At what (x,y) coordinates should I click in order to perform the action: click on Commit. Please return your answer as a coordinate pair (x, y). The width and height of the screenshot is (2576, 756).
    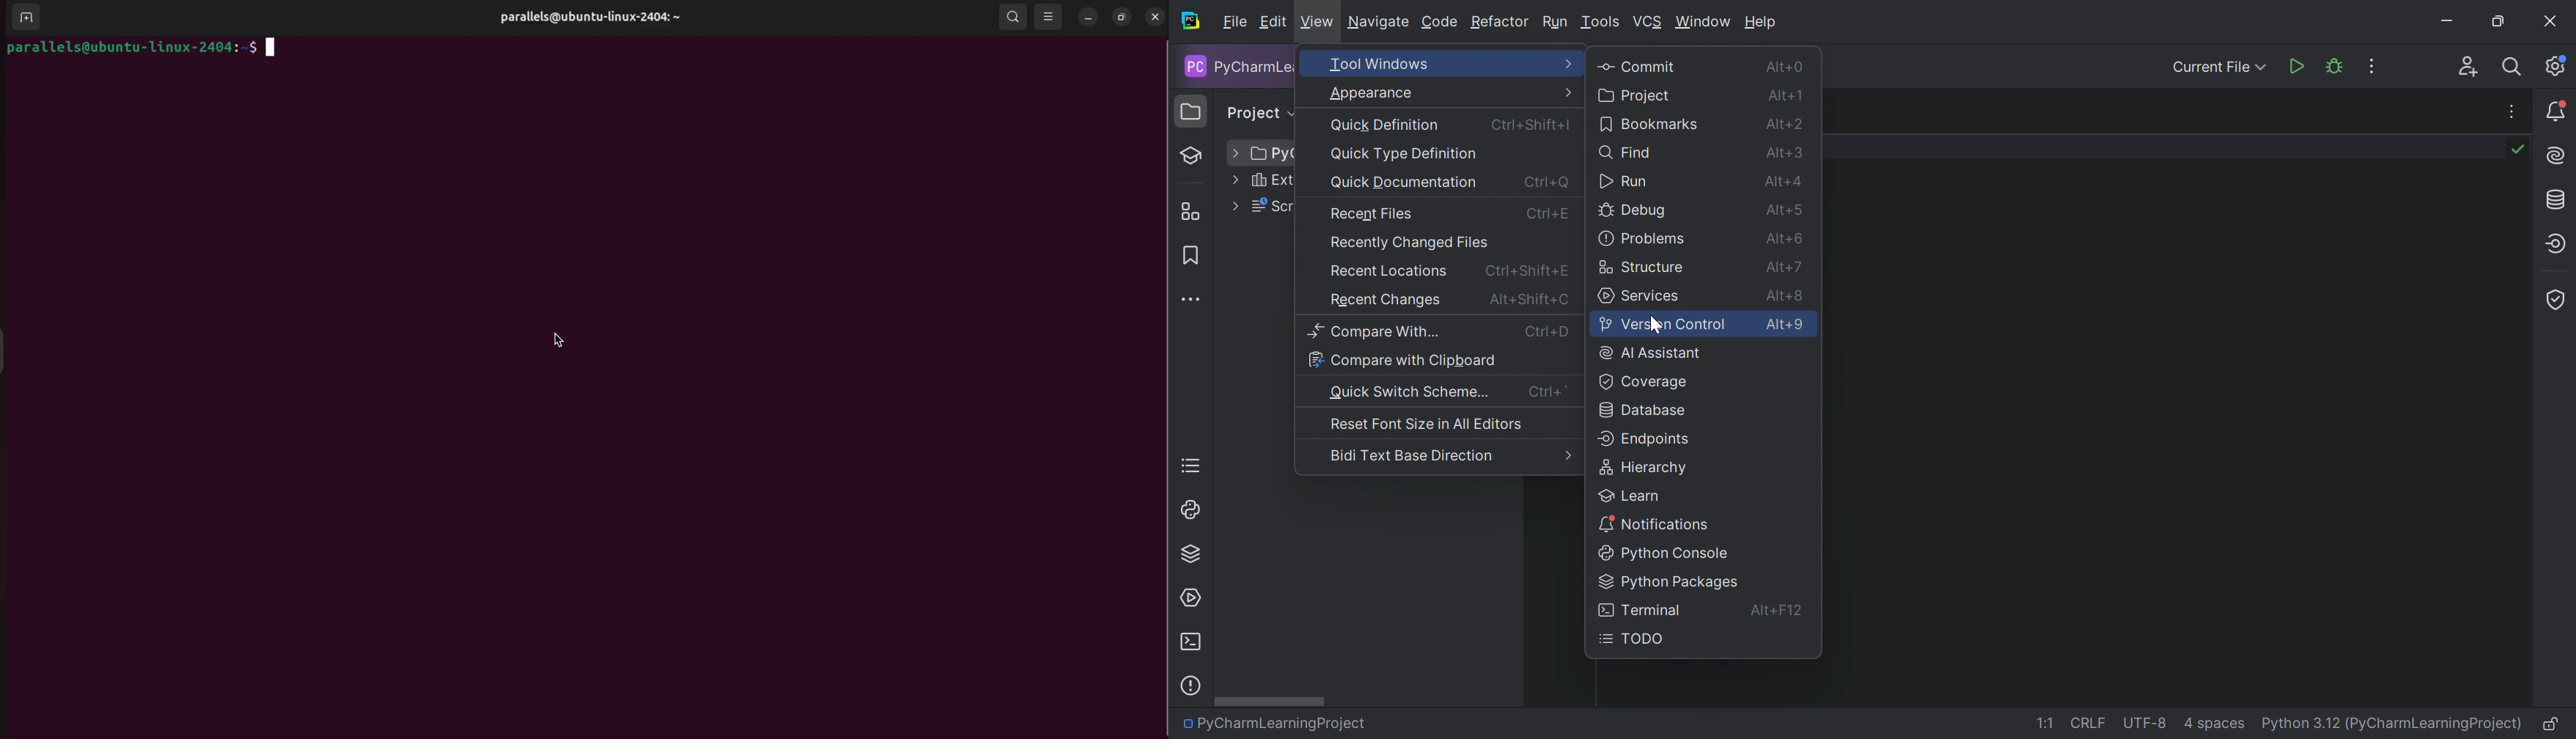
    Looking at the image, I should click on (1636, 65).